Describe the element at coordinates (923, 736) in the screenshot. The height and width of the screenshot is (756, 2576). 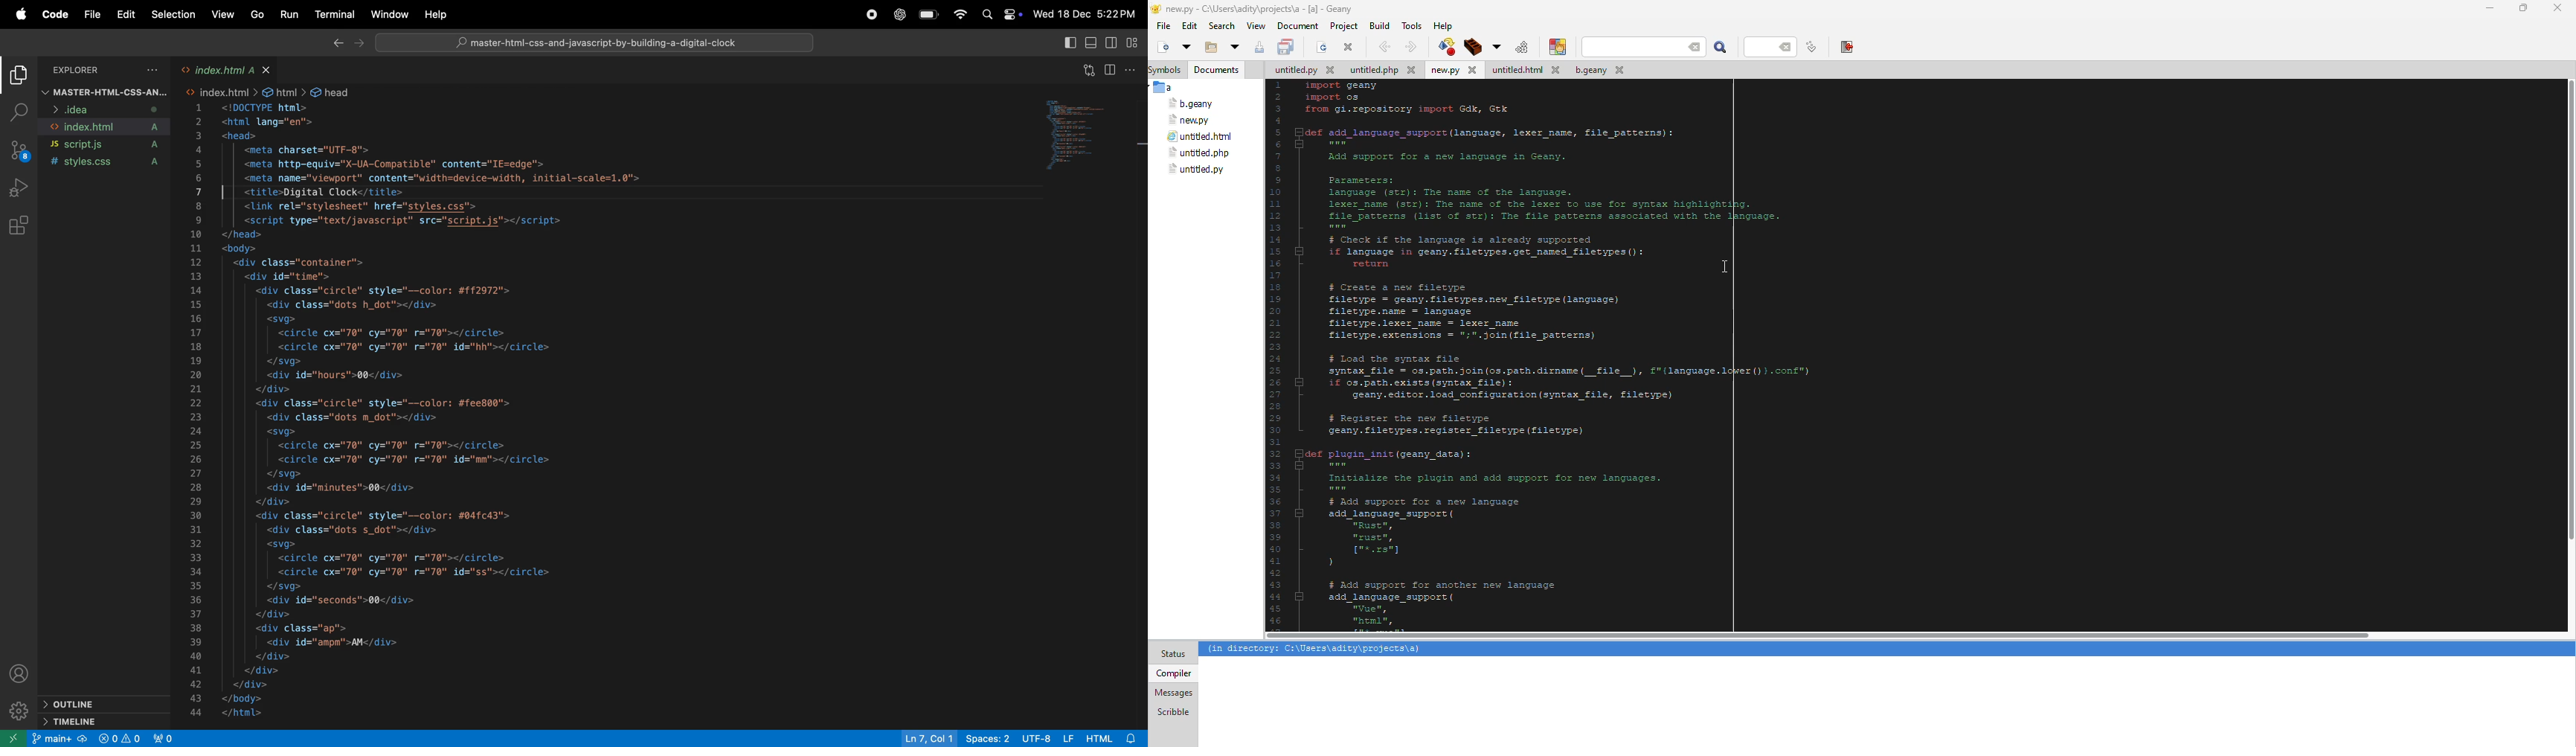
I see `ln col` at that location.